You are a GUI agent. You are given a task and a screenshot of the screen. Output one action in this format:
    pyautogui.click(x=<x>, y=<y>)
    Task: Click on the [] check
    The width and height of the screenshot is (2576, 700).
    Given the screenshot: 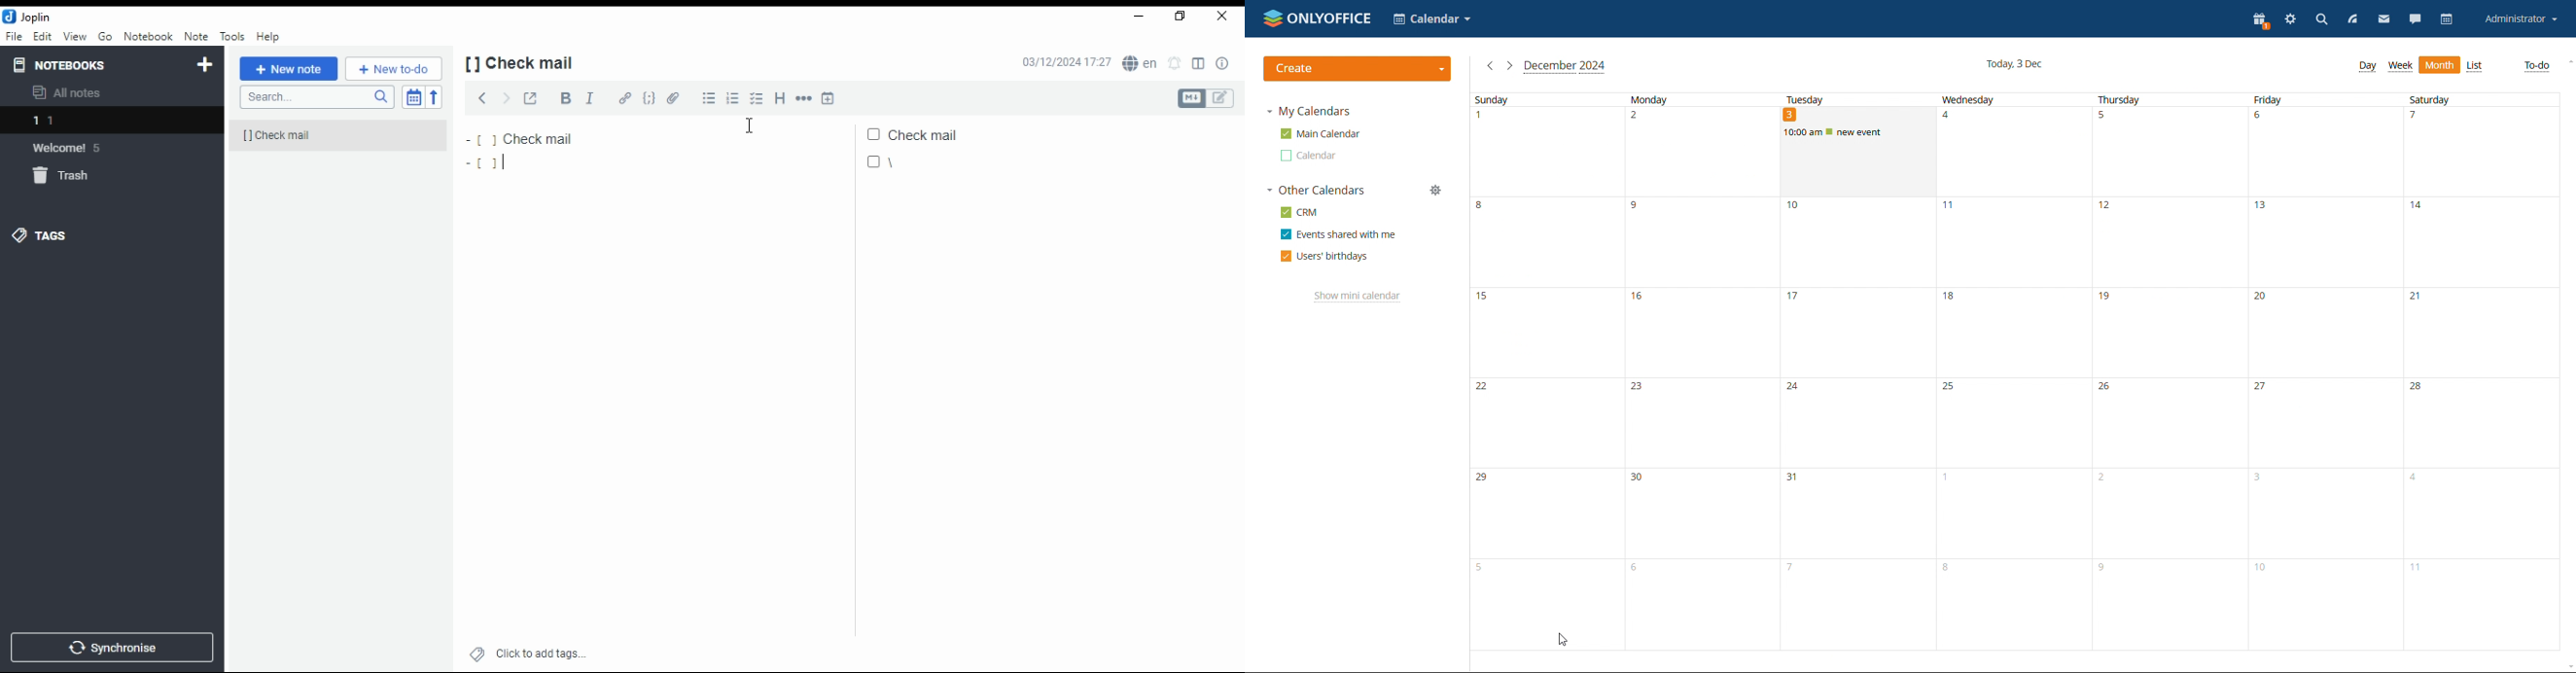 What is the action you would take?
    pyautogui.click(x=323, y=135)
    